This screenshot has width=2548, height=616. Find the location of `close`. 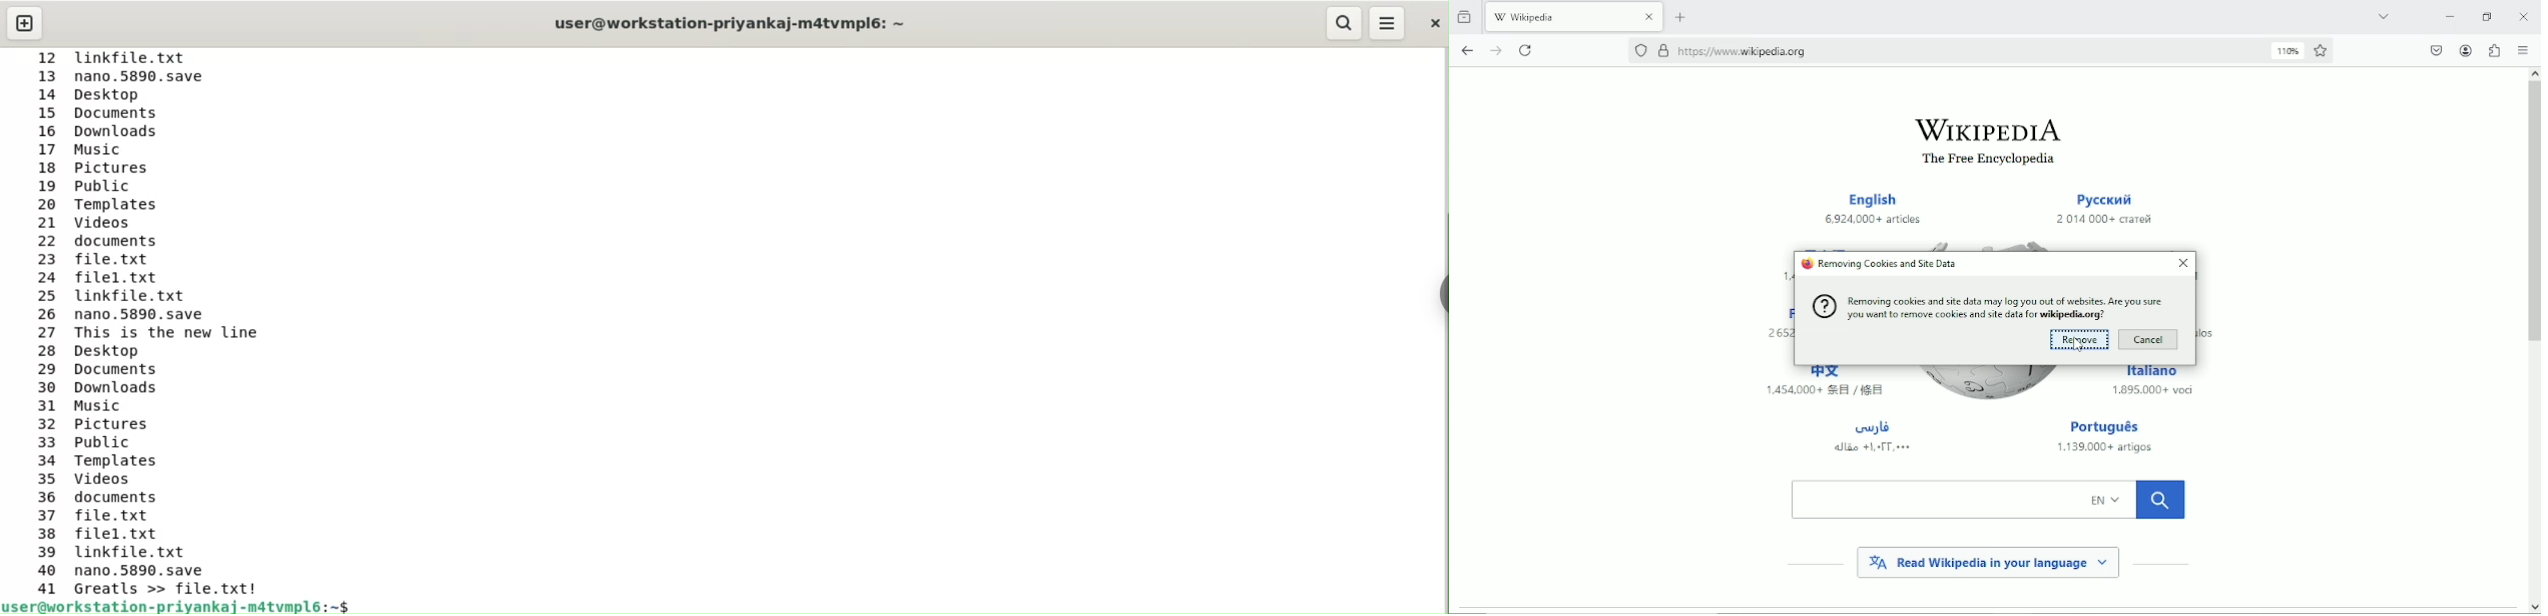

close is located at coordinates (2184, 263).